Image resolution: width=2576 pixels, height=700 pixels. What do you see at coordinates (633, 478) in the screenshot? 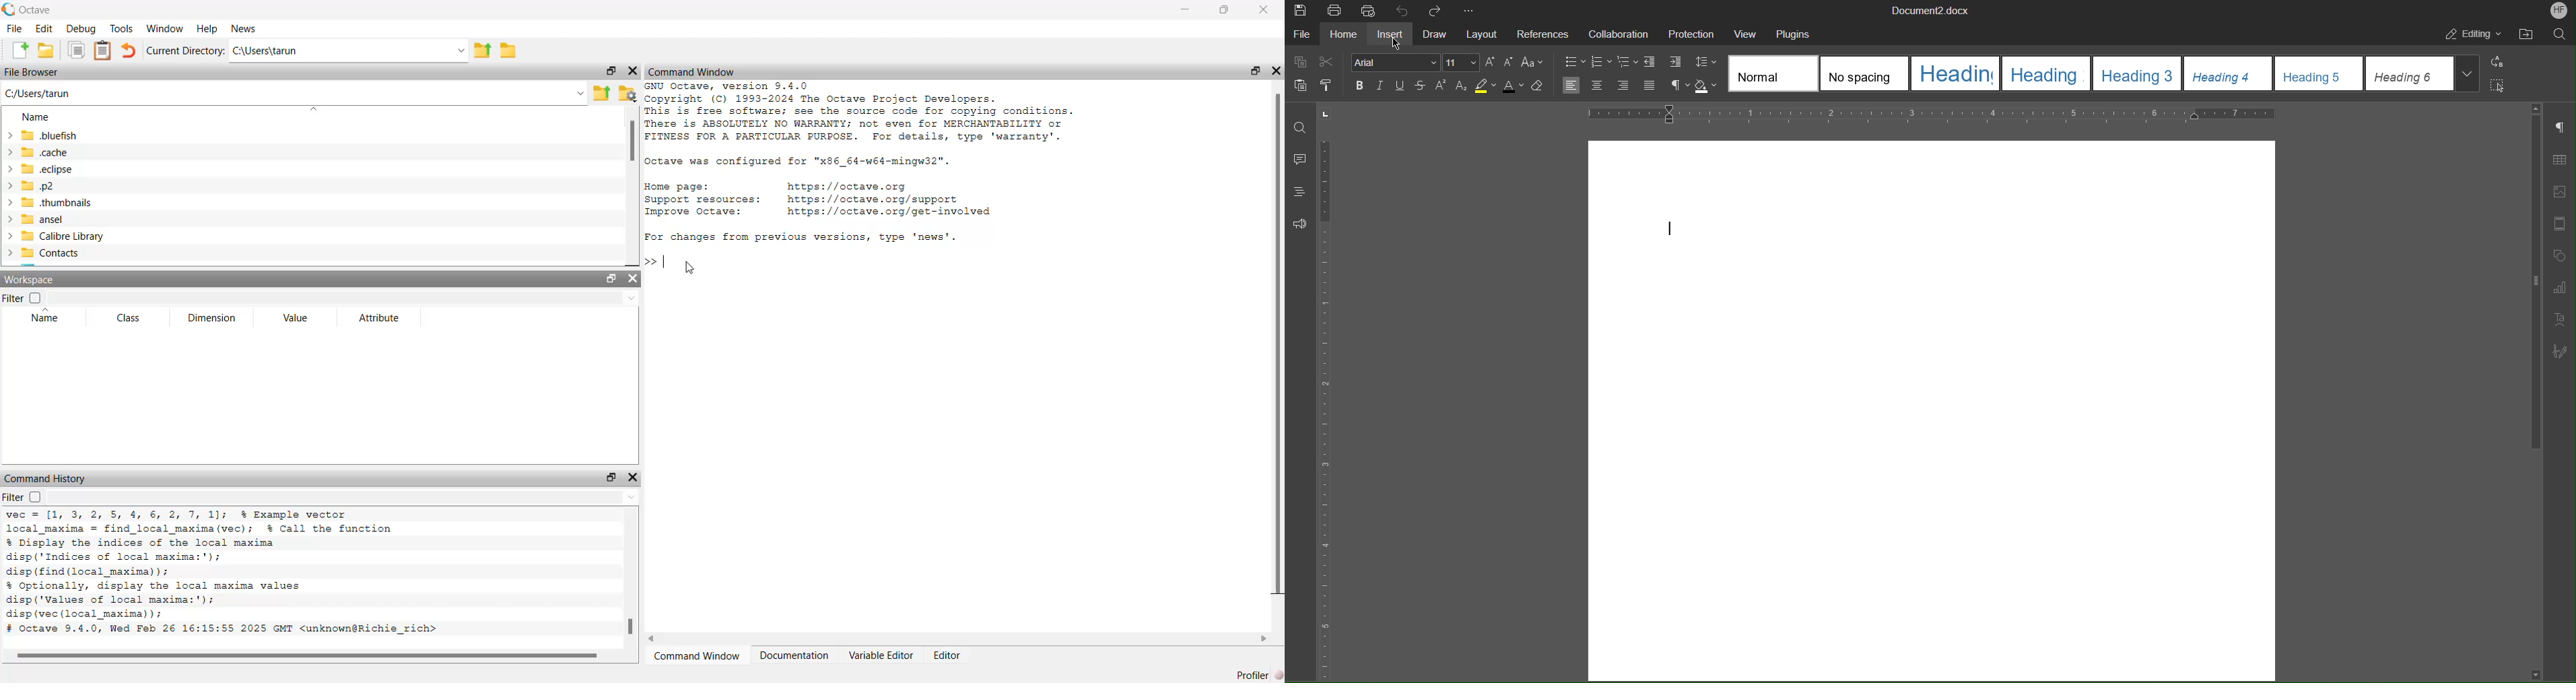
I see `Hide Widget` at bounding box center [633, 478].